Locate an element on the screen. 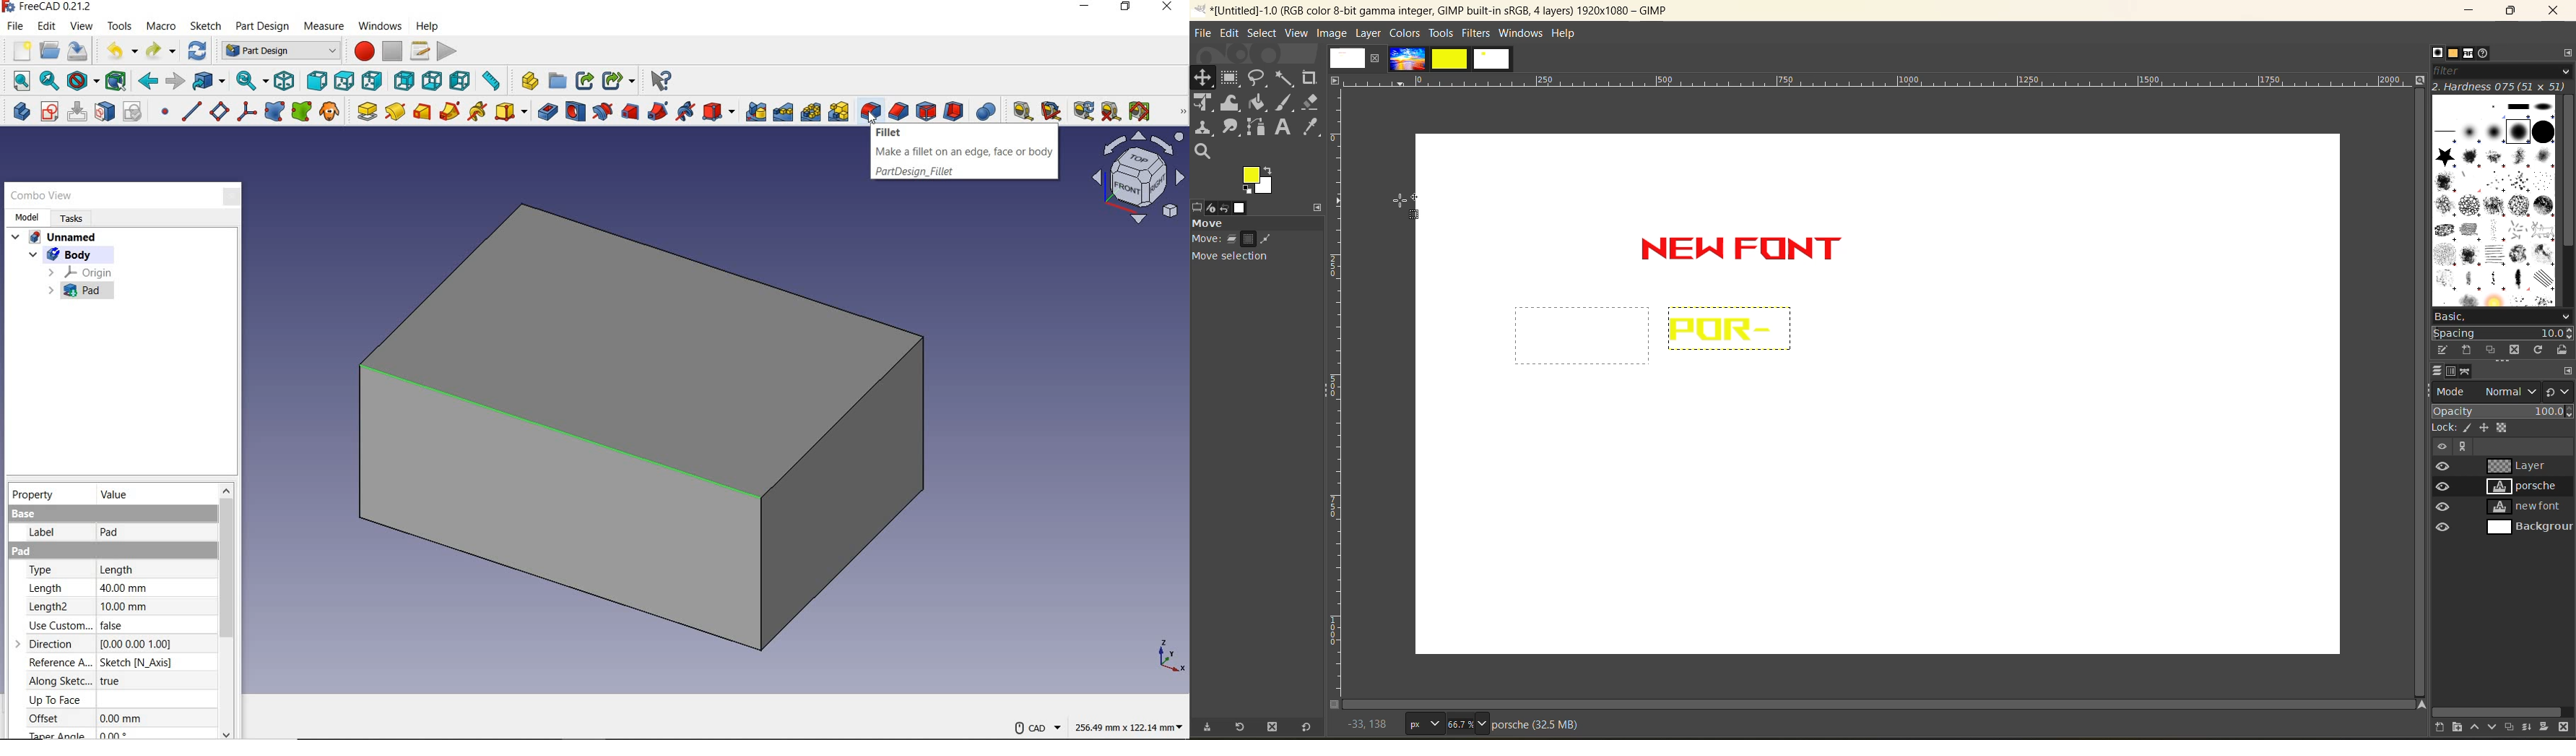  make sub-link is located at coordinates (619, 79).